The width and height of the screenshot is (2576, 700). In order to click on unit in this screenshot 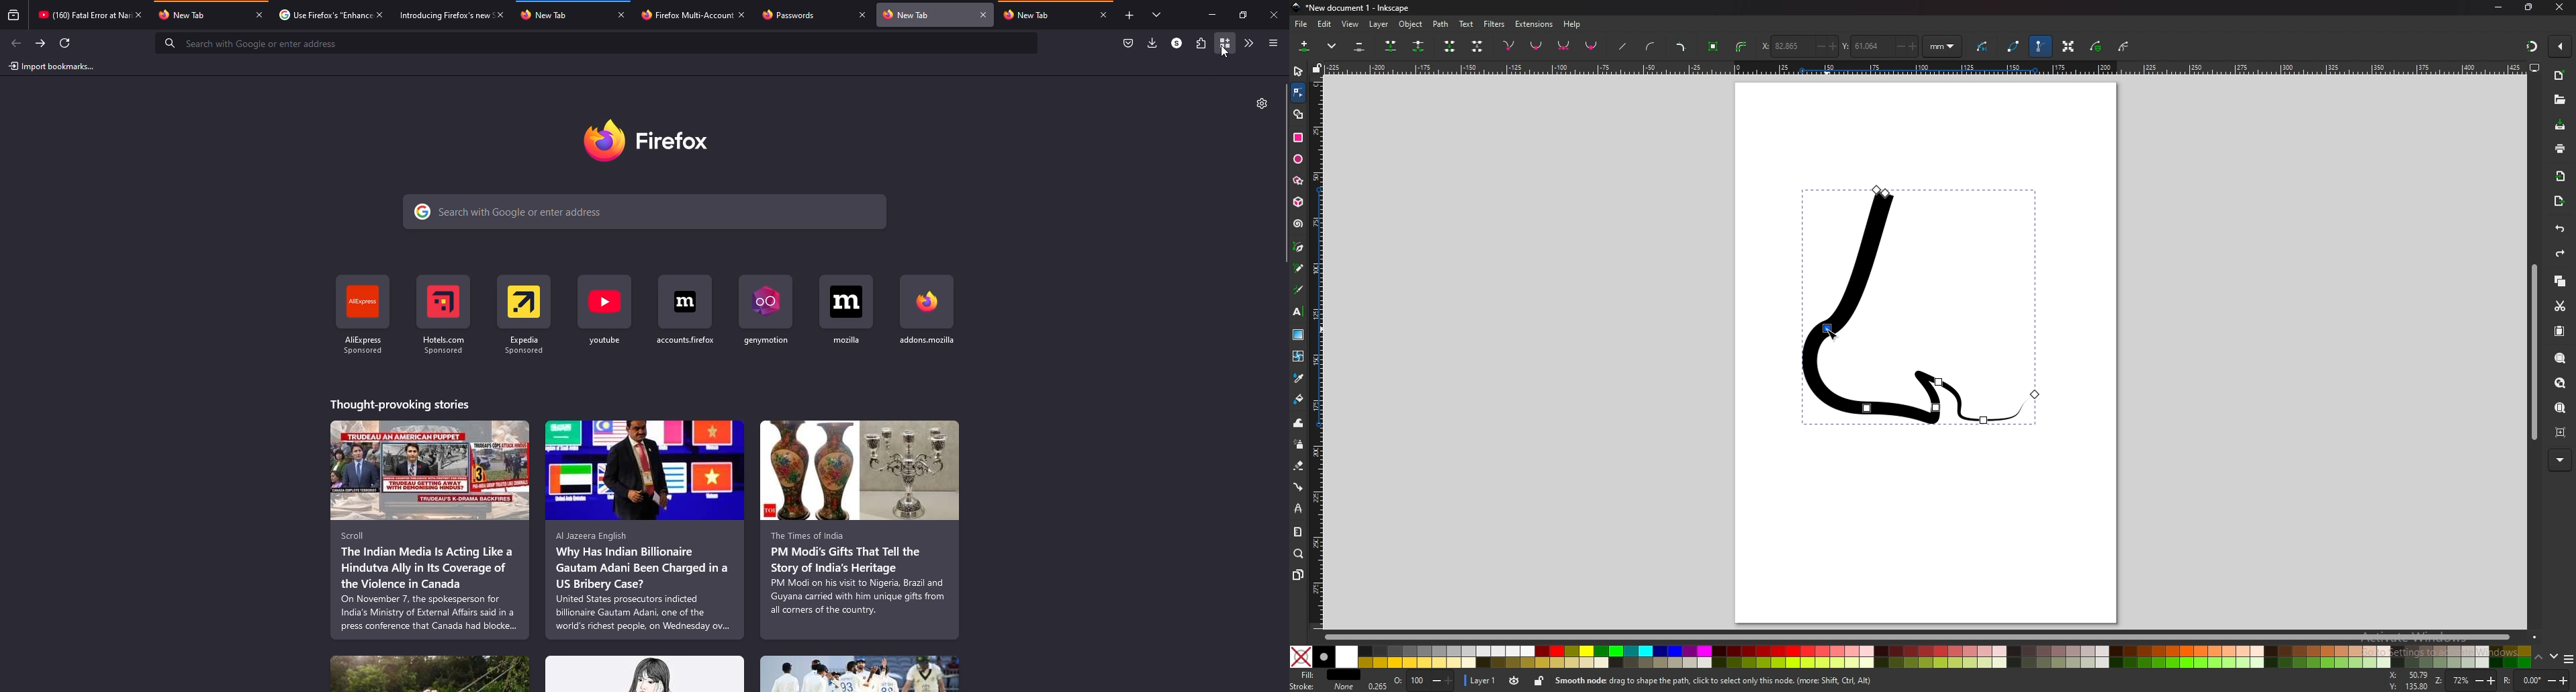, I will do `click(1943, 47)`.